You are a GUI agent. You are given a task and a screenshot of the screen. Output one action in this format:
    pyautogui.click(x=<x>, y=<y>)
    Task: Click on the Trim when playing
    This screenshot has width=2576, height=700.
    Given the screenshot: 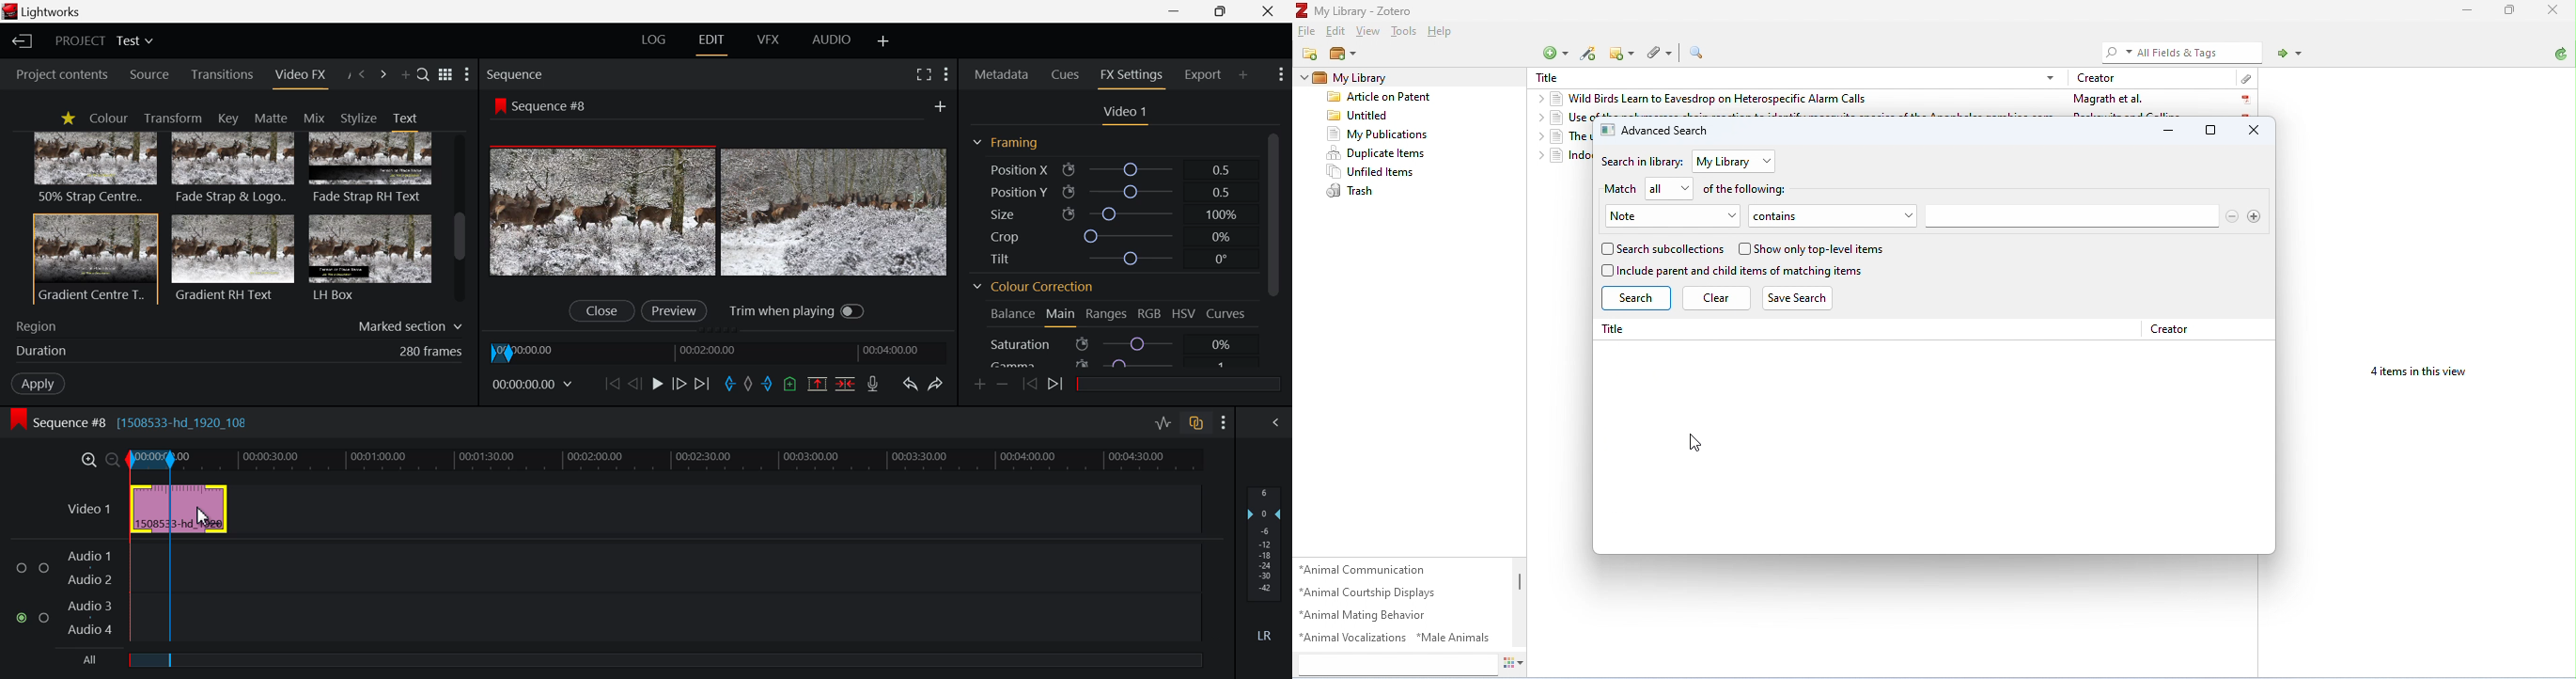 What is the action you would take?
    pyautogui.click(x=798, y=311)
    